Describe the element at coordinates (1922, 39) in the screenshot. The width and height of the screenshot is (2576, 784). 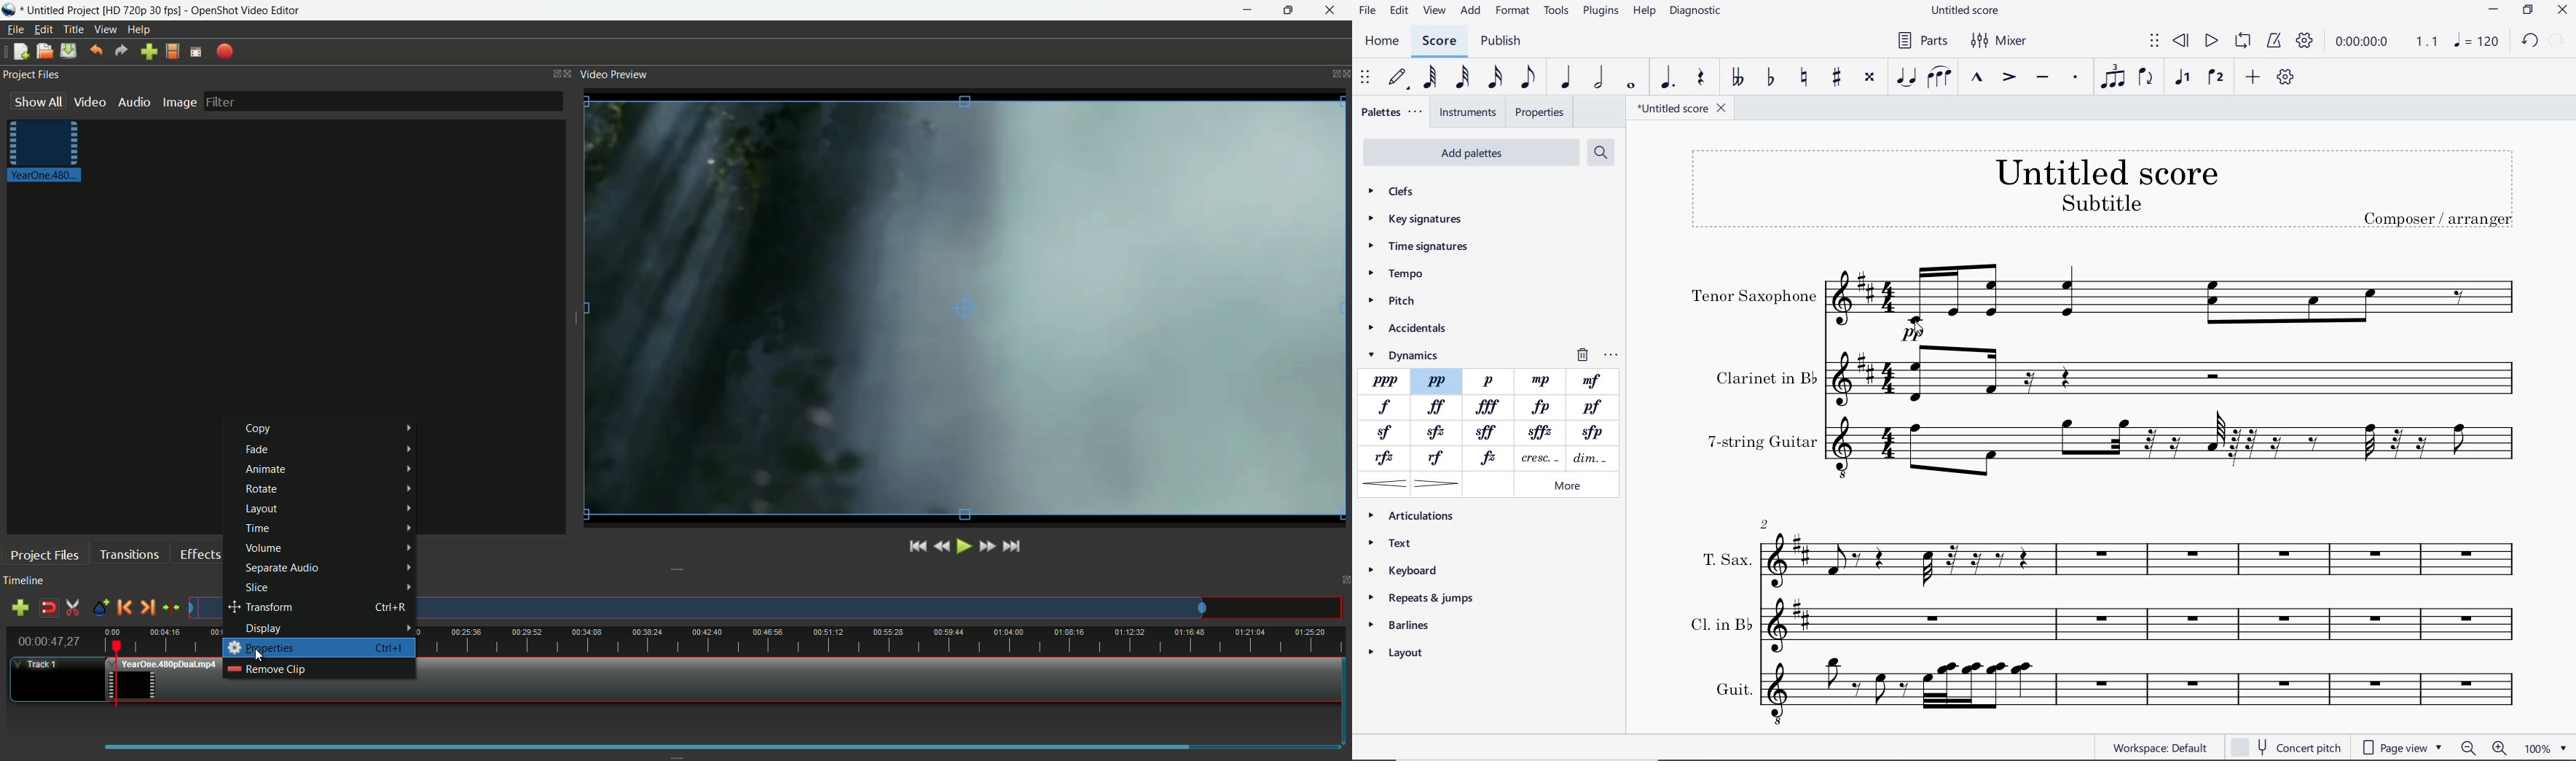
I see `PARTS` at that location.